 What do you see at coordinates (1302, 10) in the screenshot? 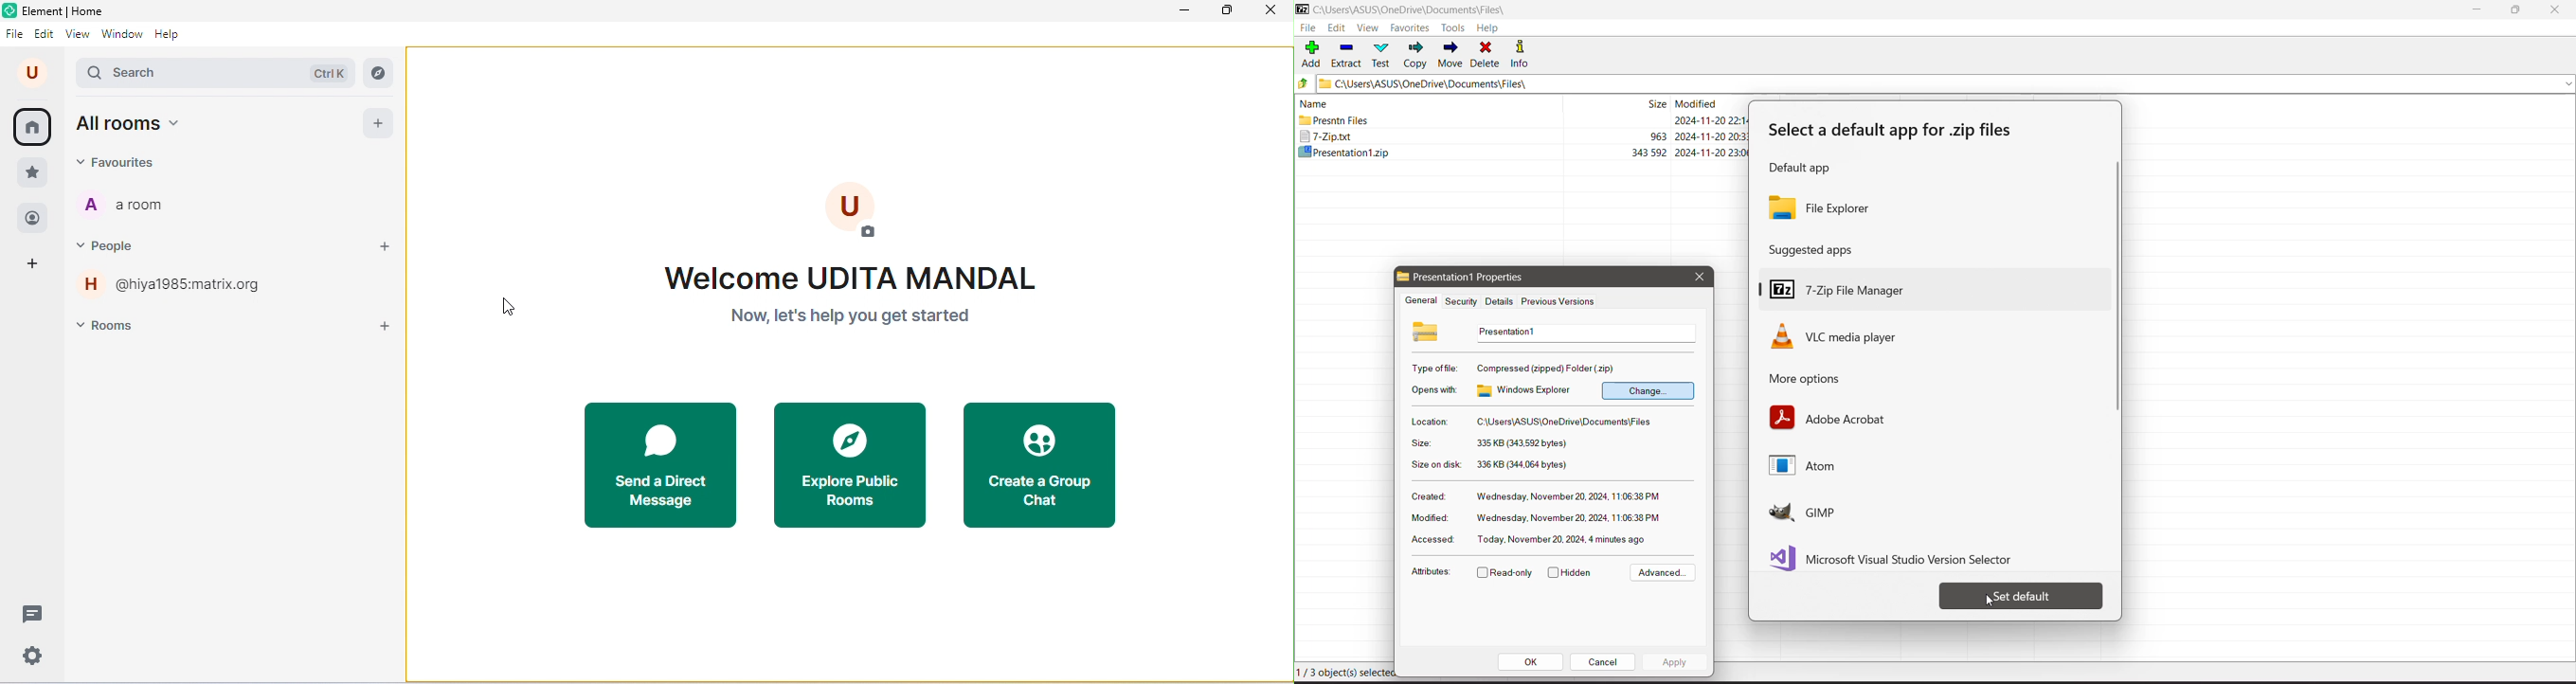
I see `Application Logo` at bounding box center [1302, 10].